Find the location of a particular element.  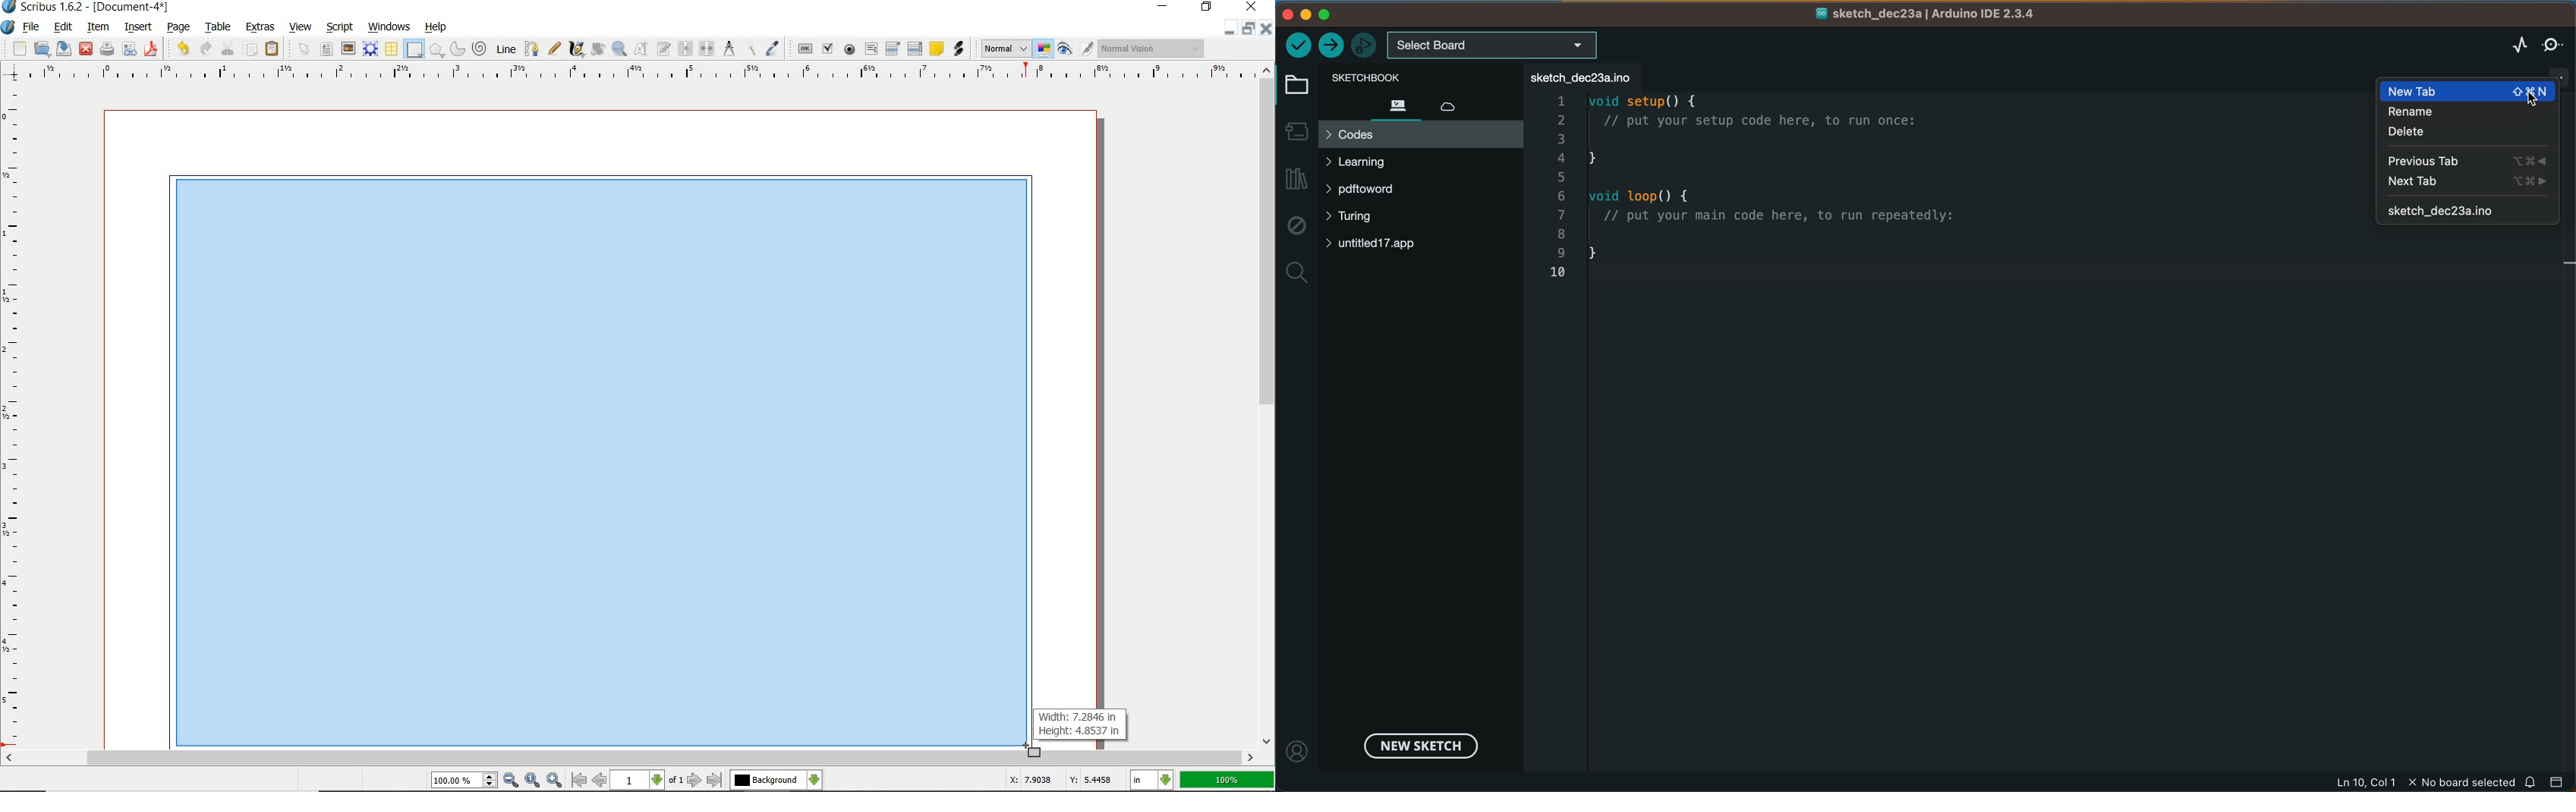

polygon is located at coordinates (437, 51).